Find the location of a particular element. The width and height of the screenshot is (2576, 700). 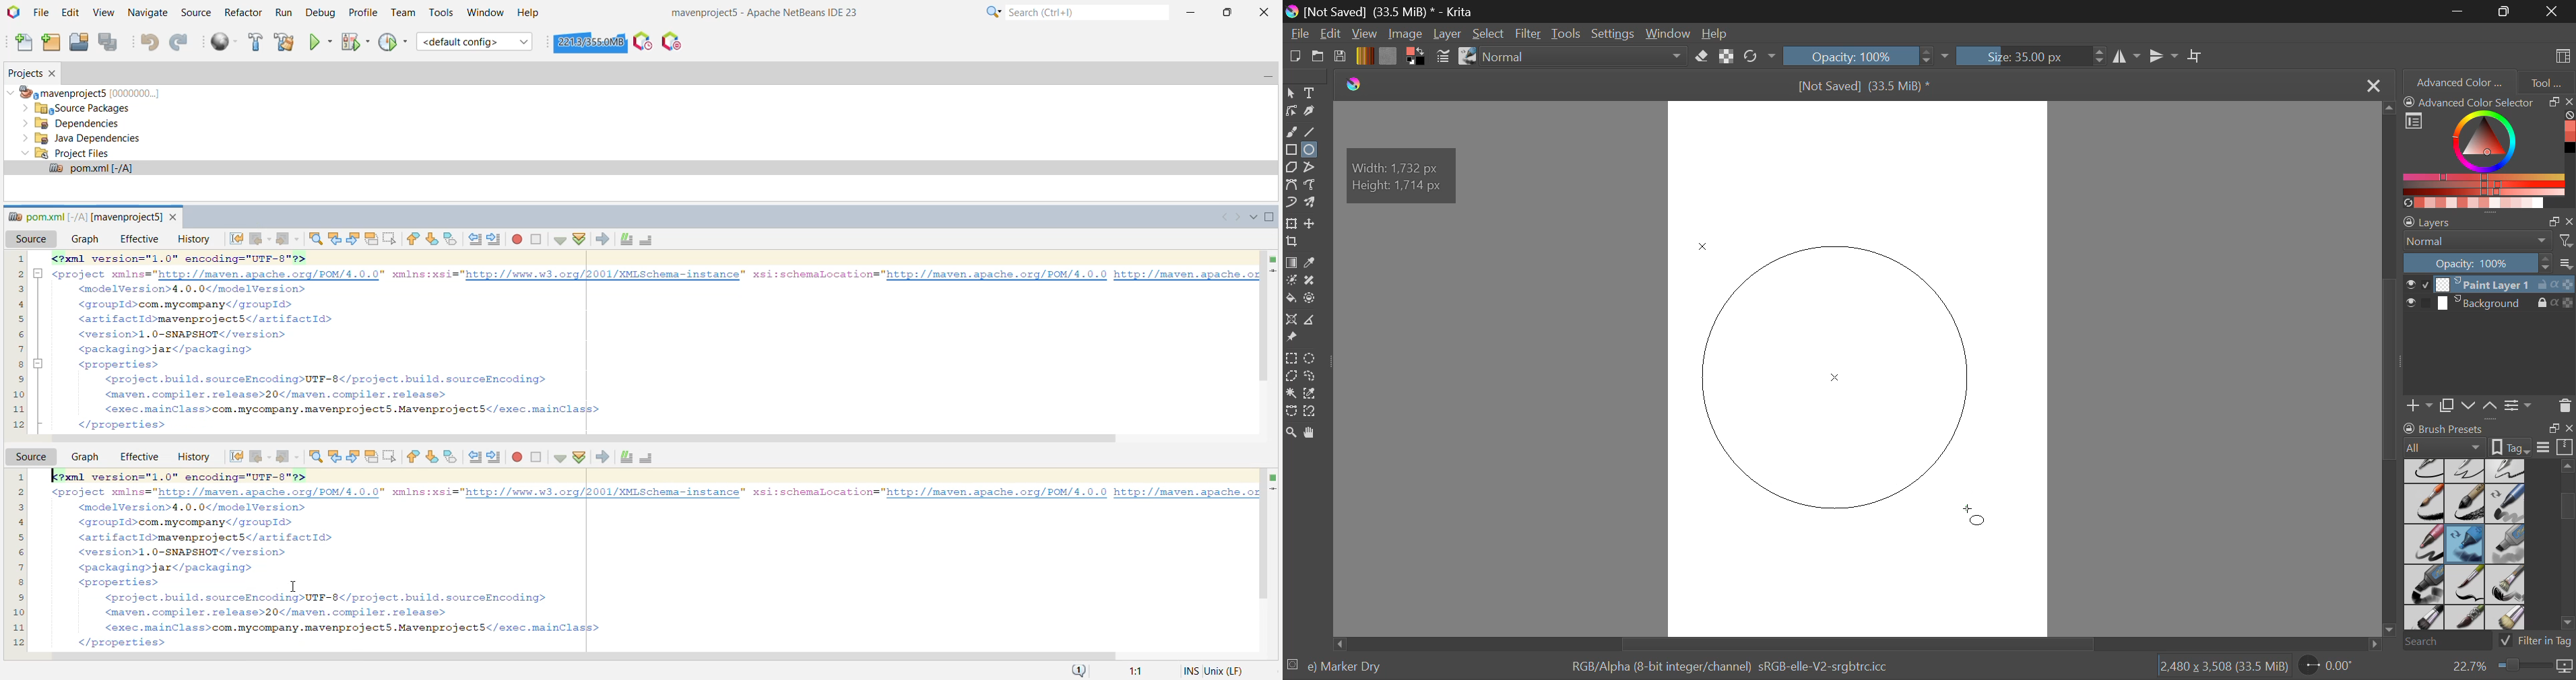

Continuous Selection is located at coordinates (1291, 394).